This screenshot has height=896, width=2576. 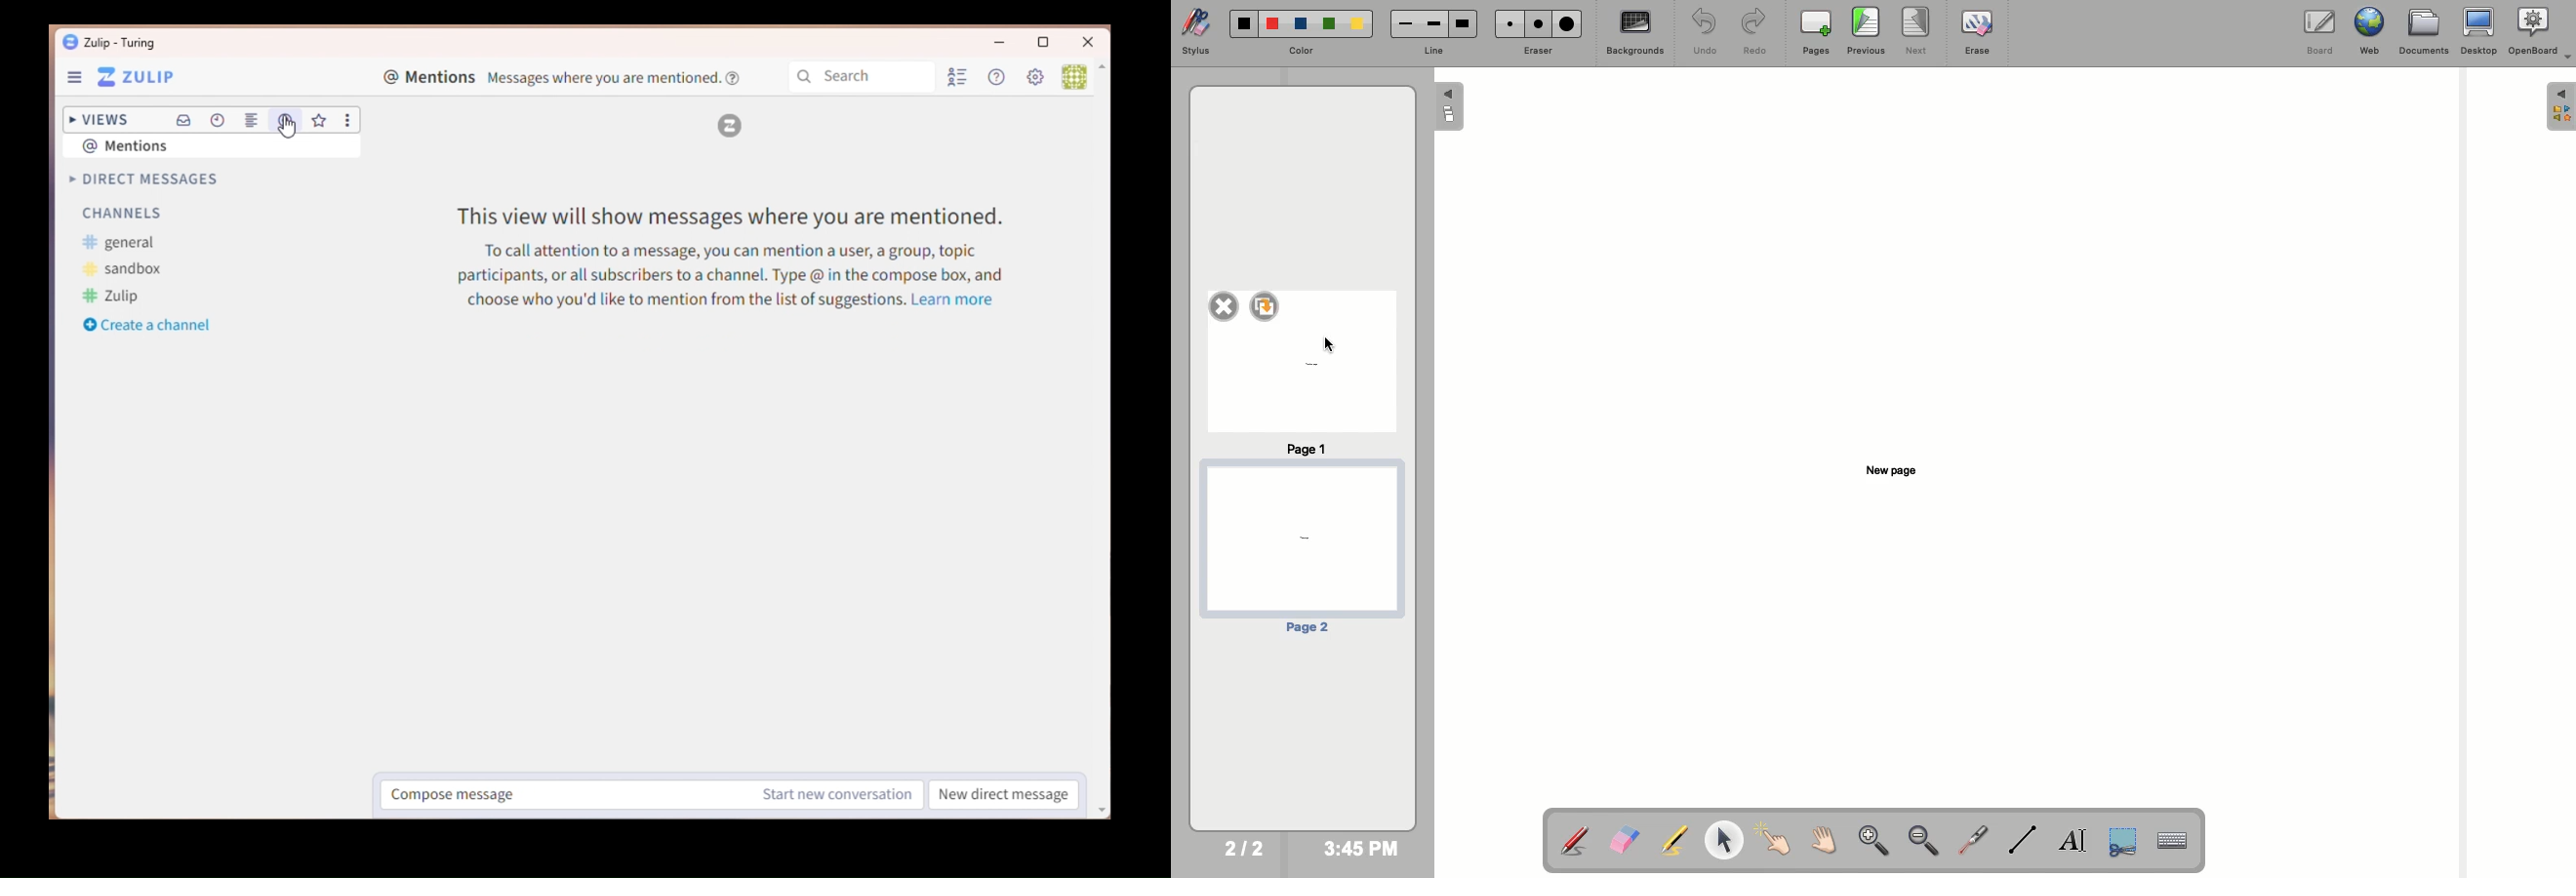 What do you see at coordinates (284, 120) in the screenshot?
I see `Mentions` at bounding box center [284, 120].